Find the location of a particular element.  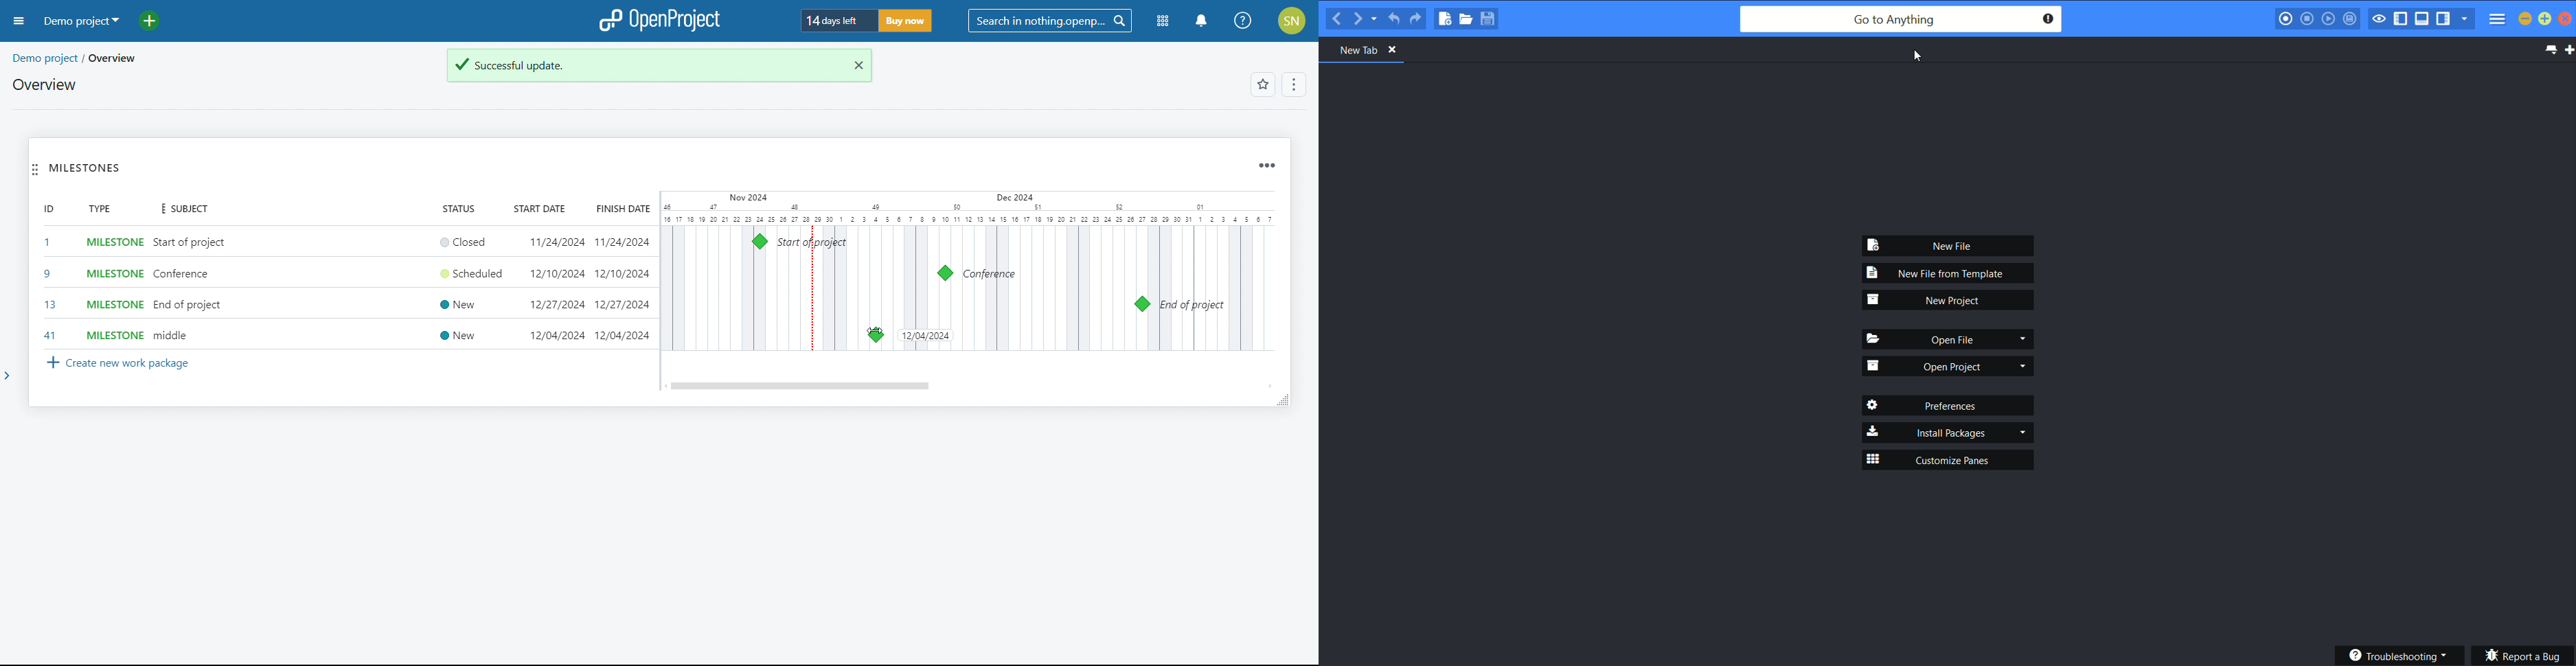

scroll left is located at coordinates (665, 386).